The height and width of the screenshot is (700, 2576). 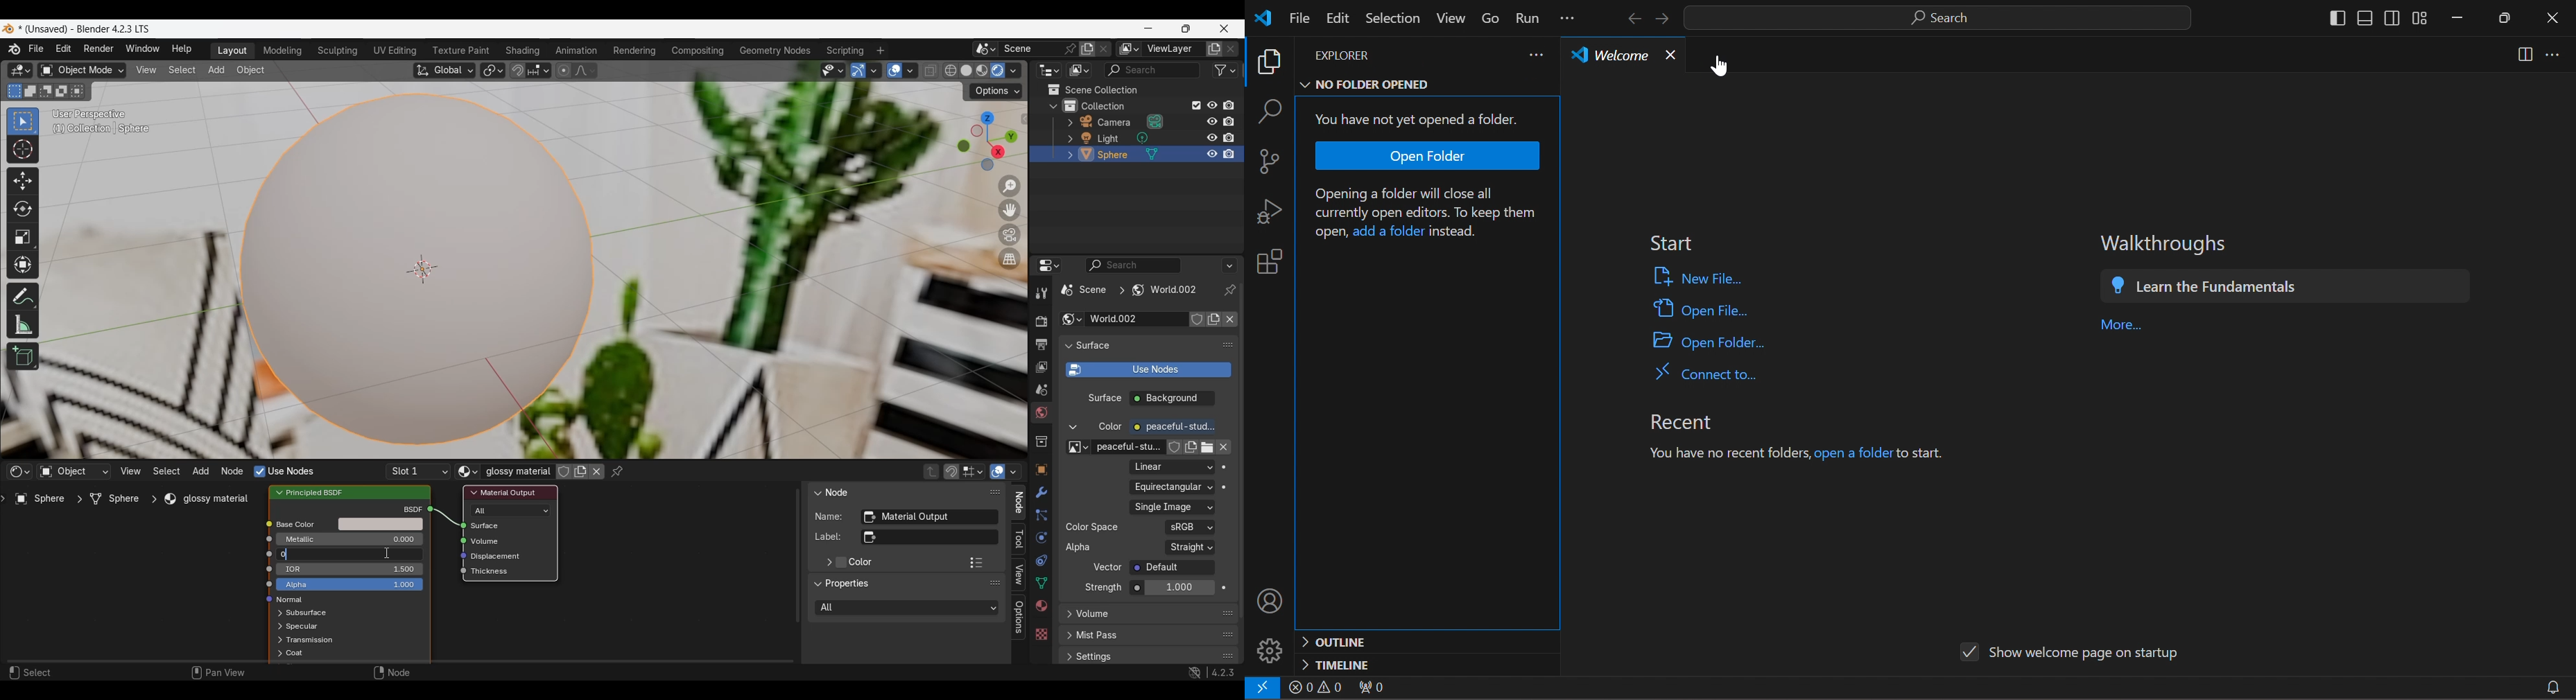 I want to click on Glossy material, so click(x=517, y=471).